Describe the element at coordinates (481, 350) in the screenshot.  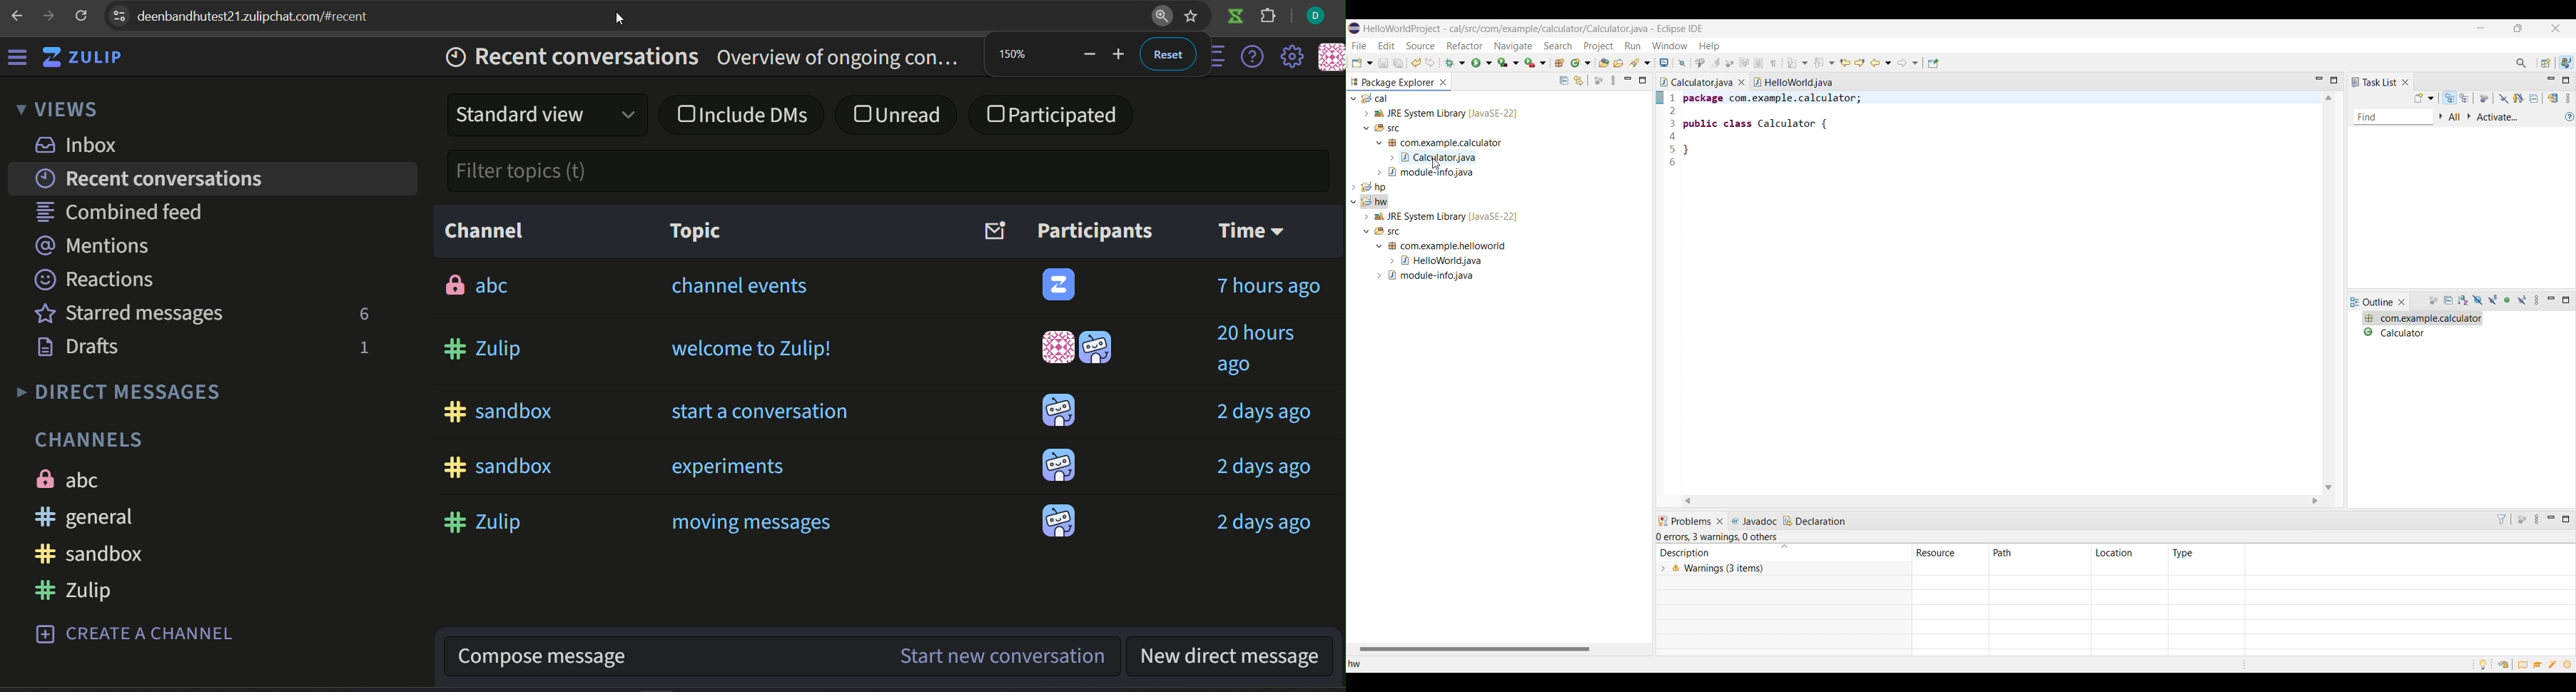
I see `#zulip` at that location.